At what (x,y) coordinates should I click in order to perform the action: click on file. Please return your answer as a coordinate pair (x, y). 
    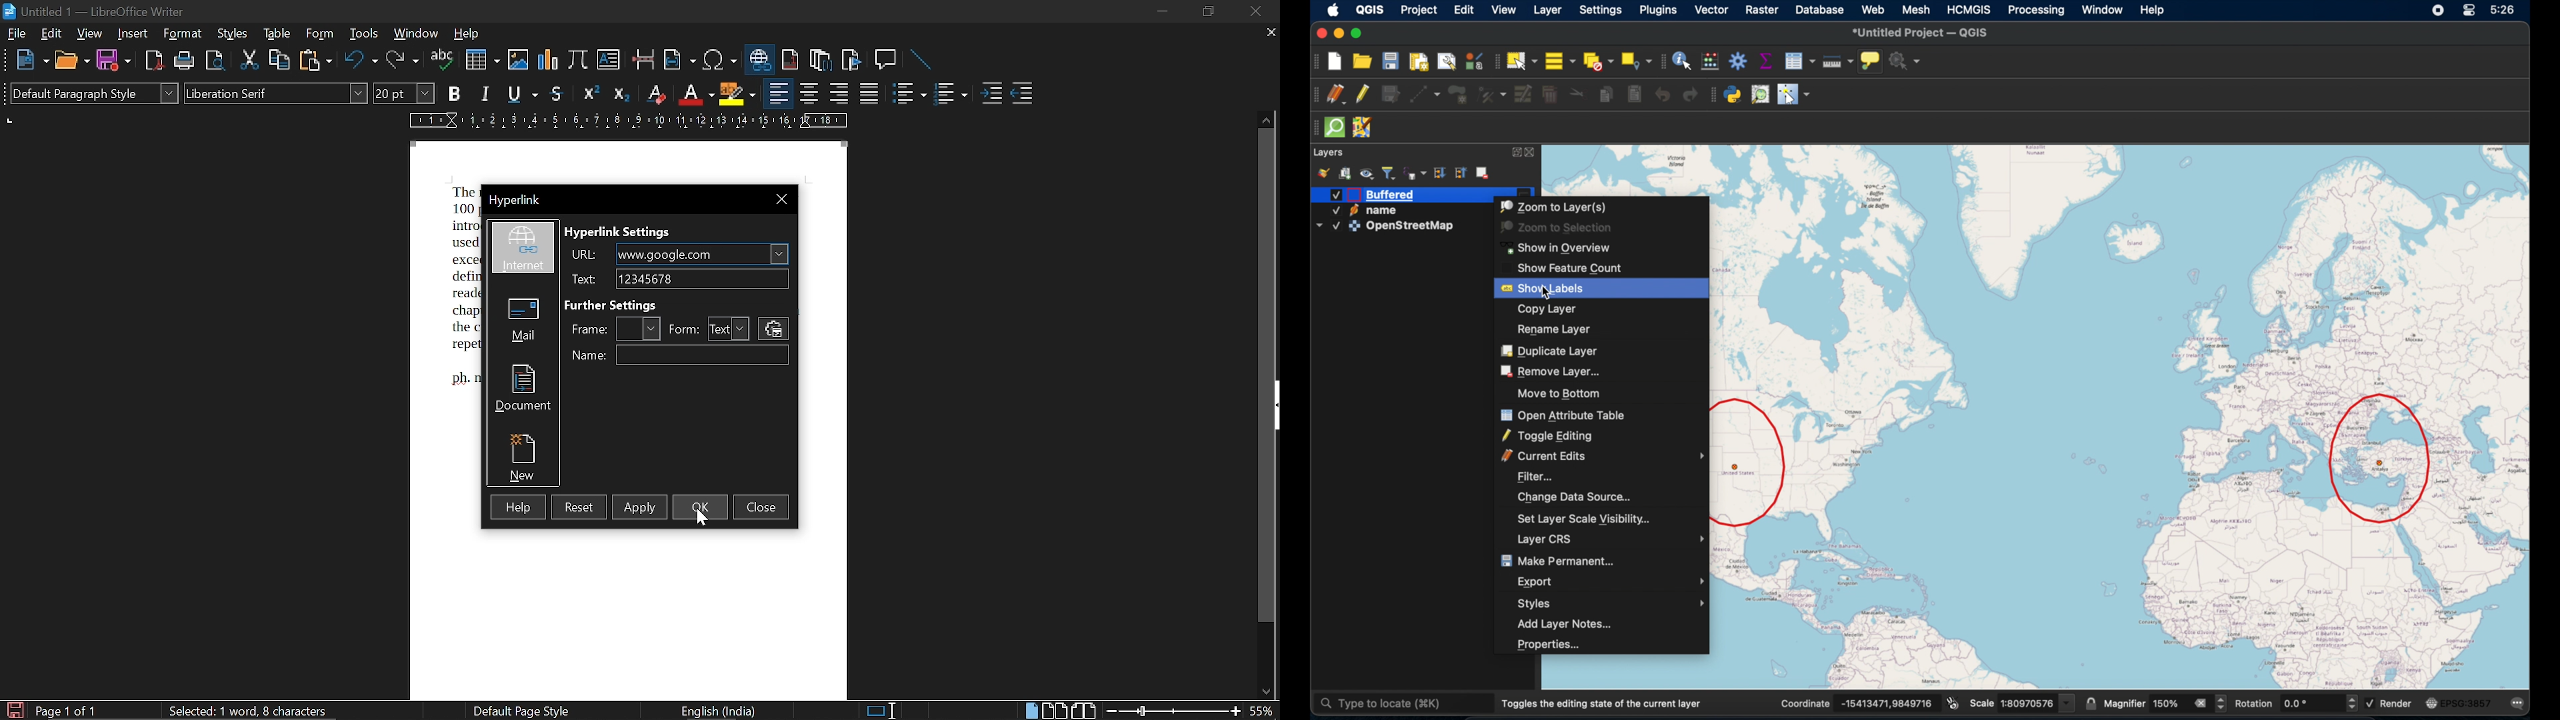
    Looking at the image, I should click on (18, 34).